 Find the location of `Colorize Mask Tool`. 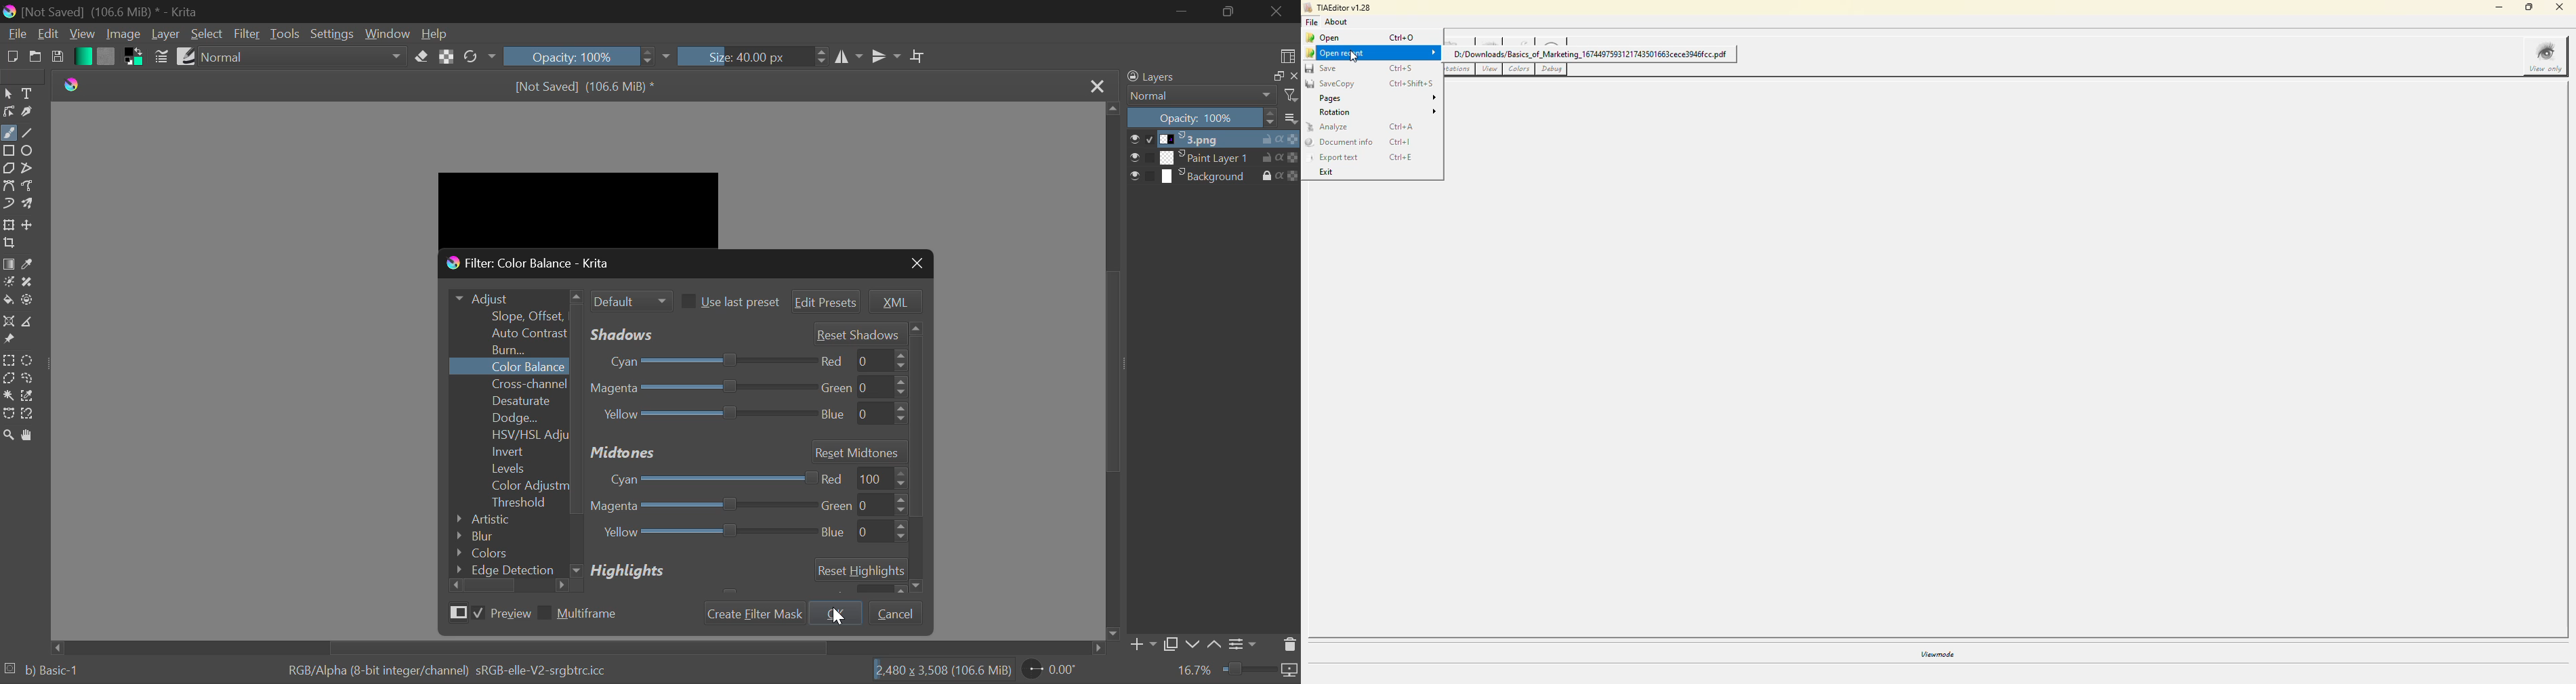

Colorize Mask Tool is located at coordinates (9, 283).